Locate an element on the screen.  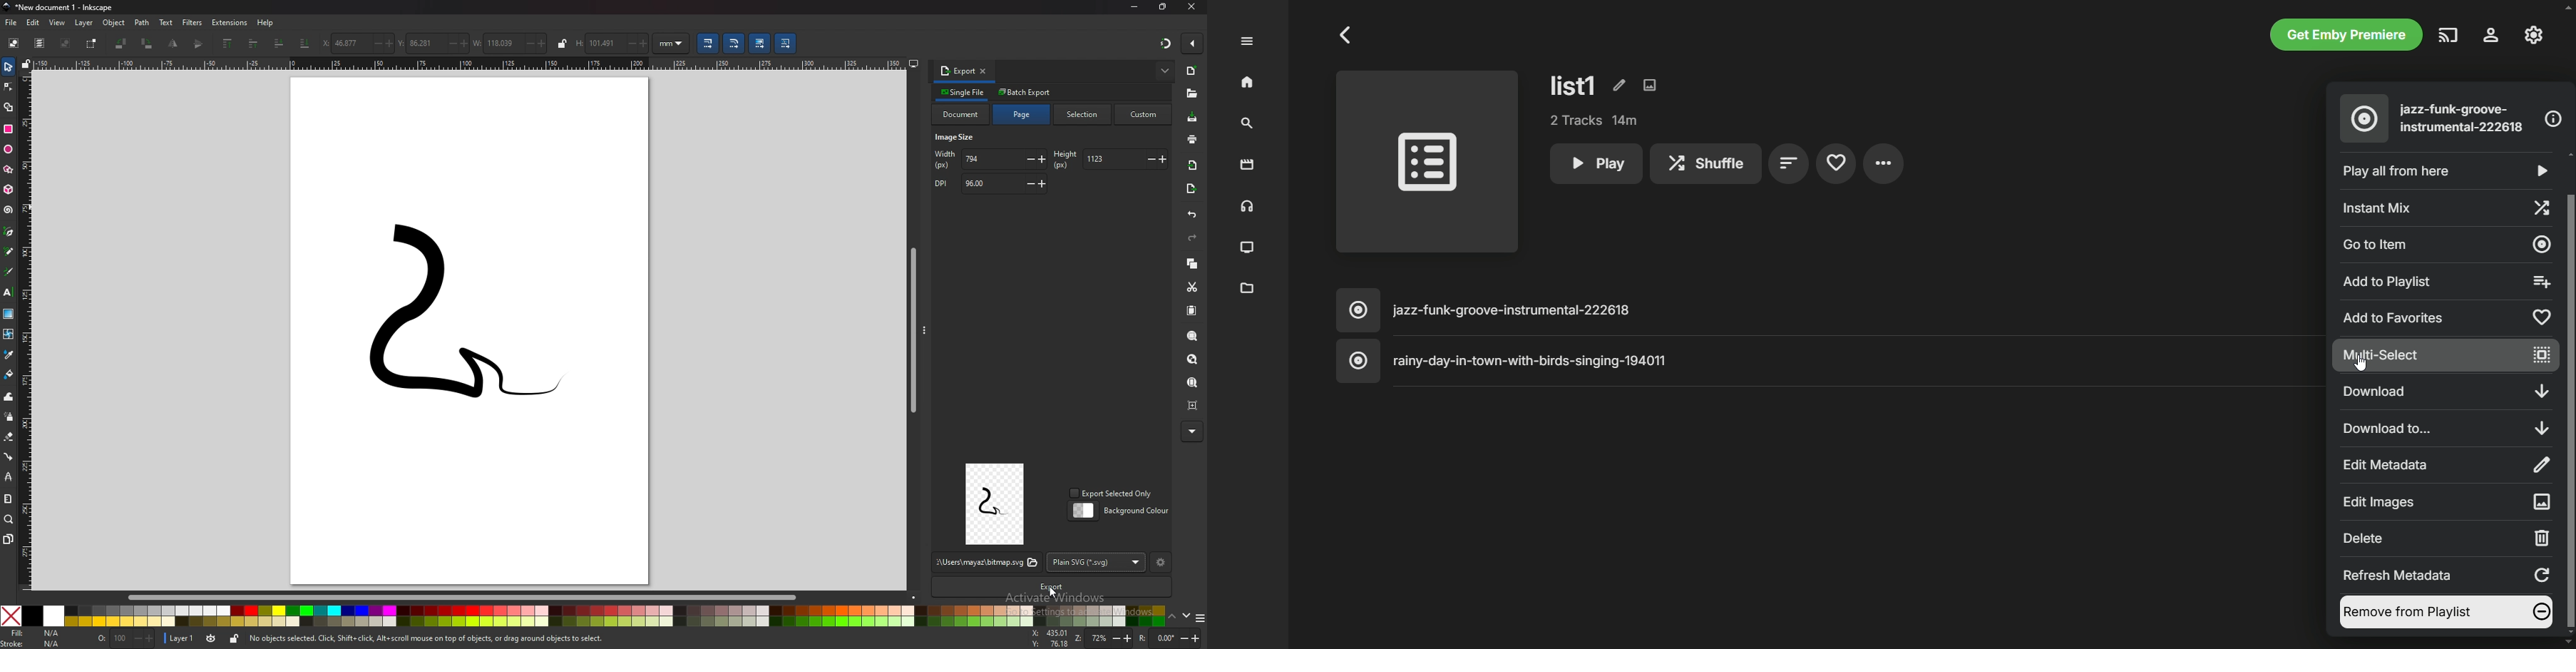
cursor is located at coordinates (1053, 592).